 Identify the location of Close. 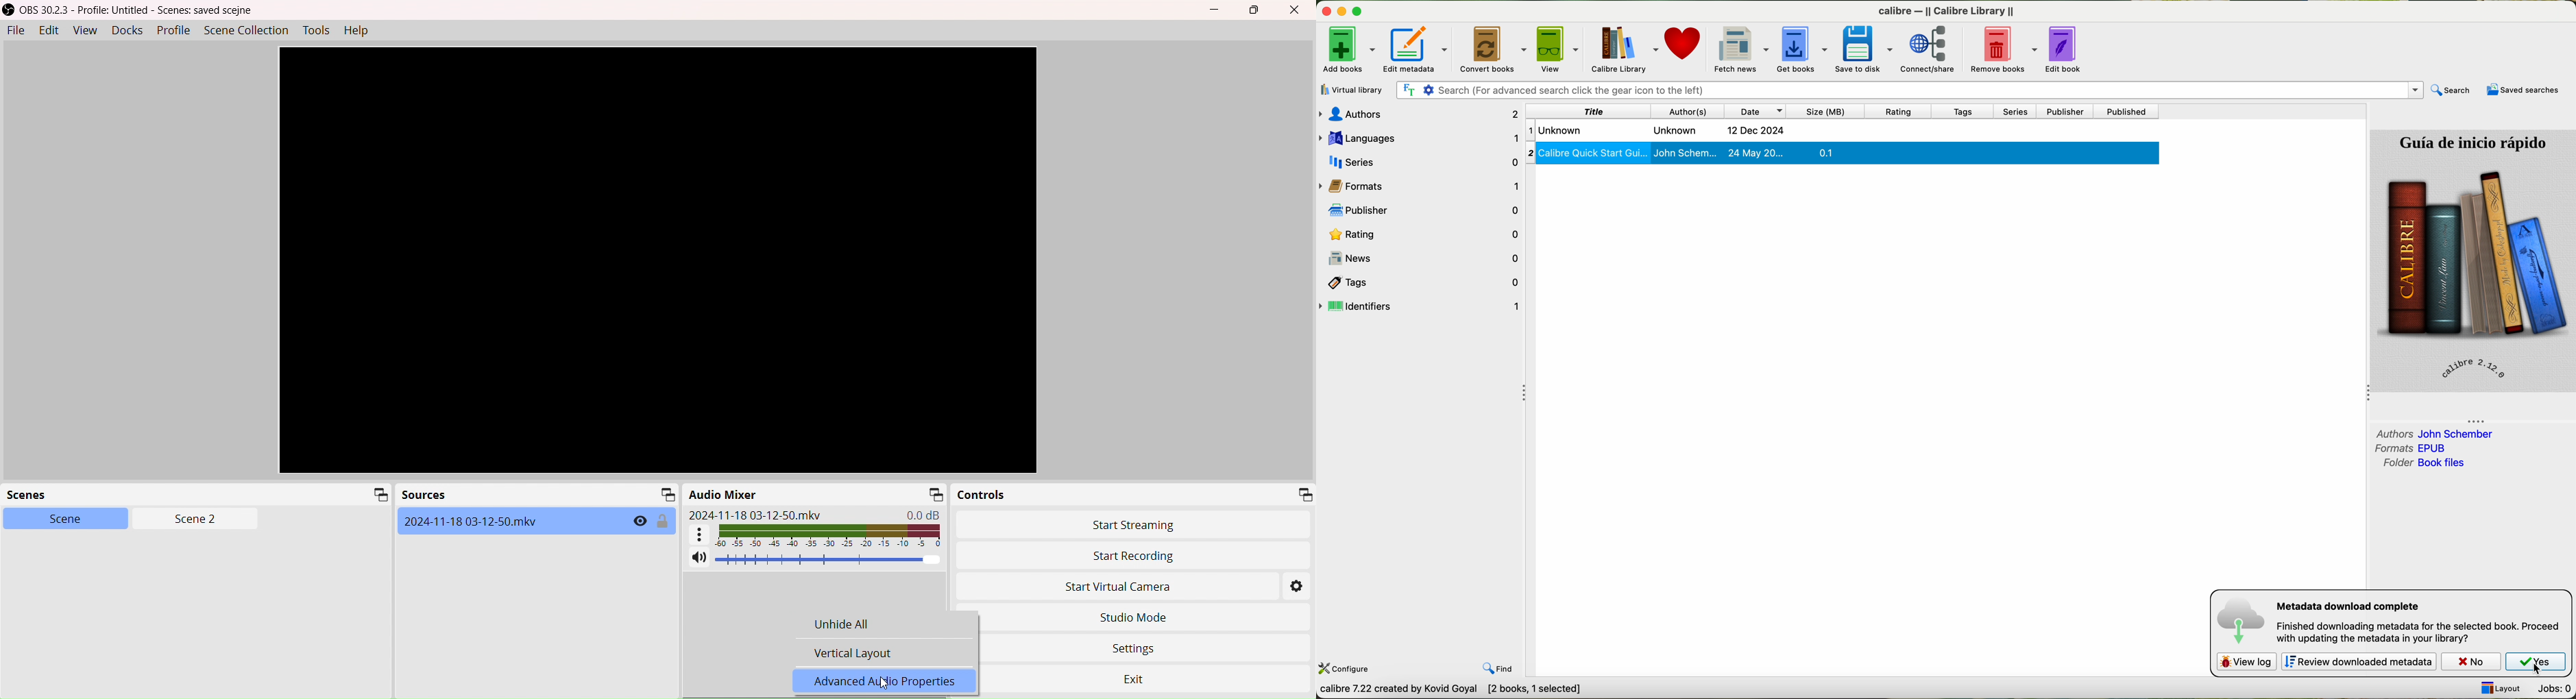
(1298, 10).